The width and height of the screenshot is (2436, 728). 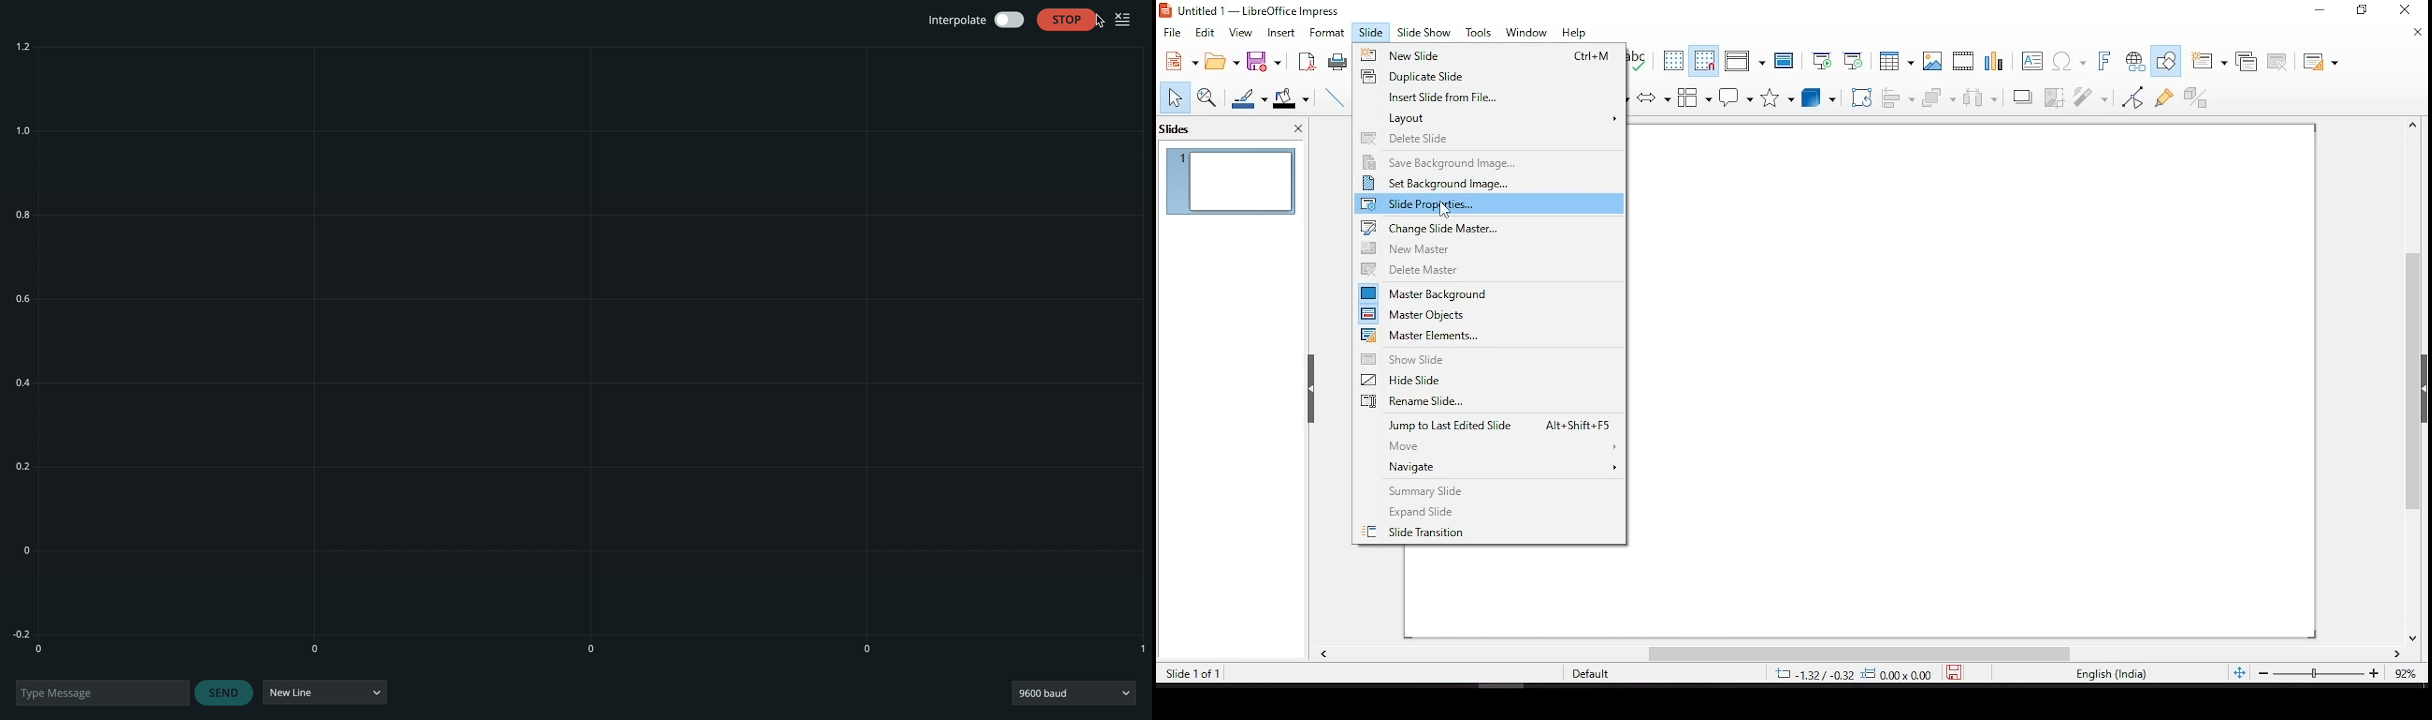 What do you see at coordinates (1489, 360) in the screenshot?
I see `show slide` at bounding box center [1489, 360].